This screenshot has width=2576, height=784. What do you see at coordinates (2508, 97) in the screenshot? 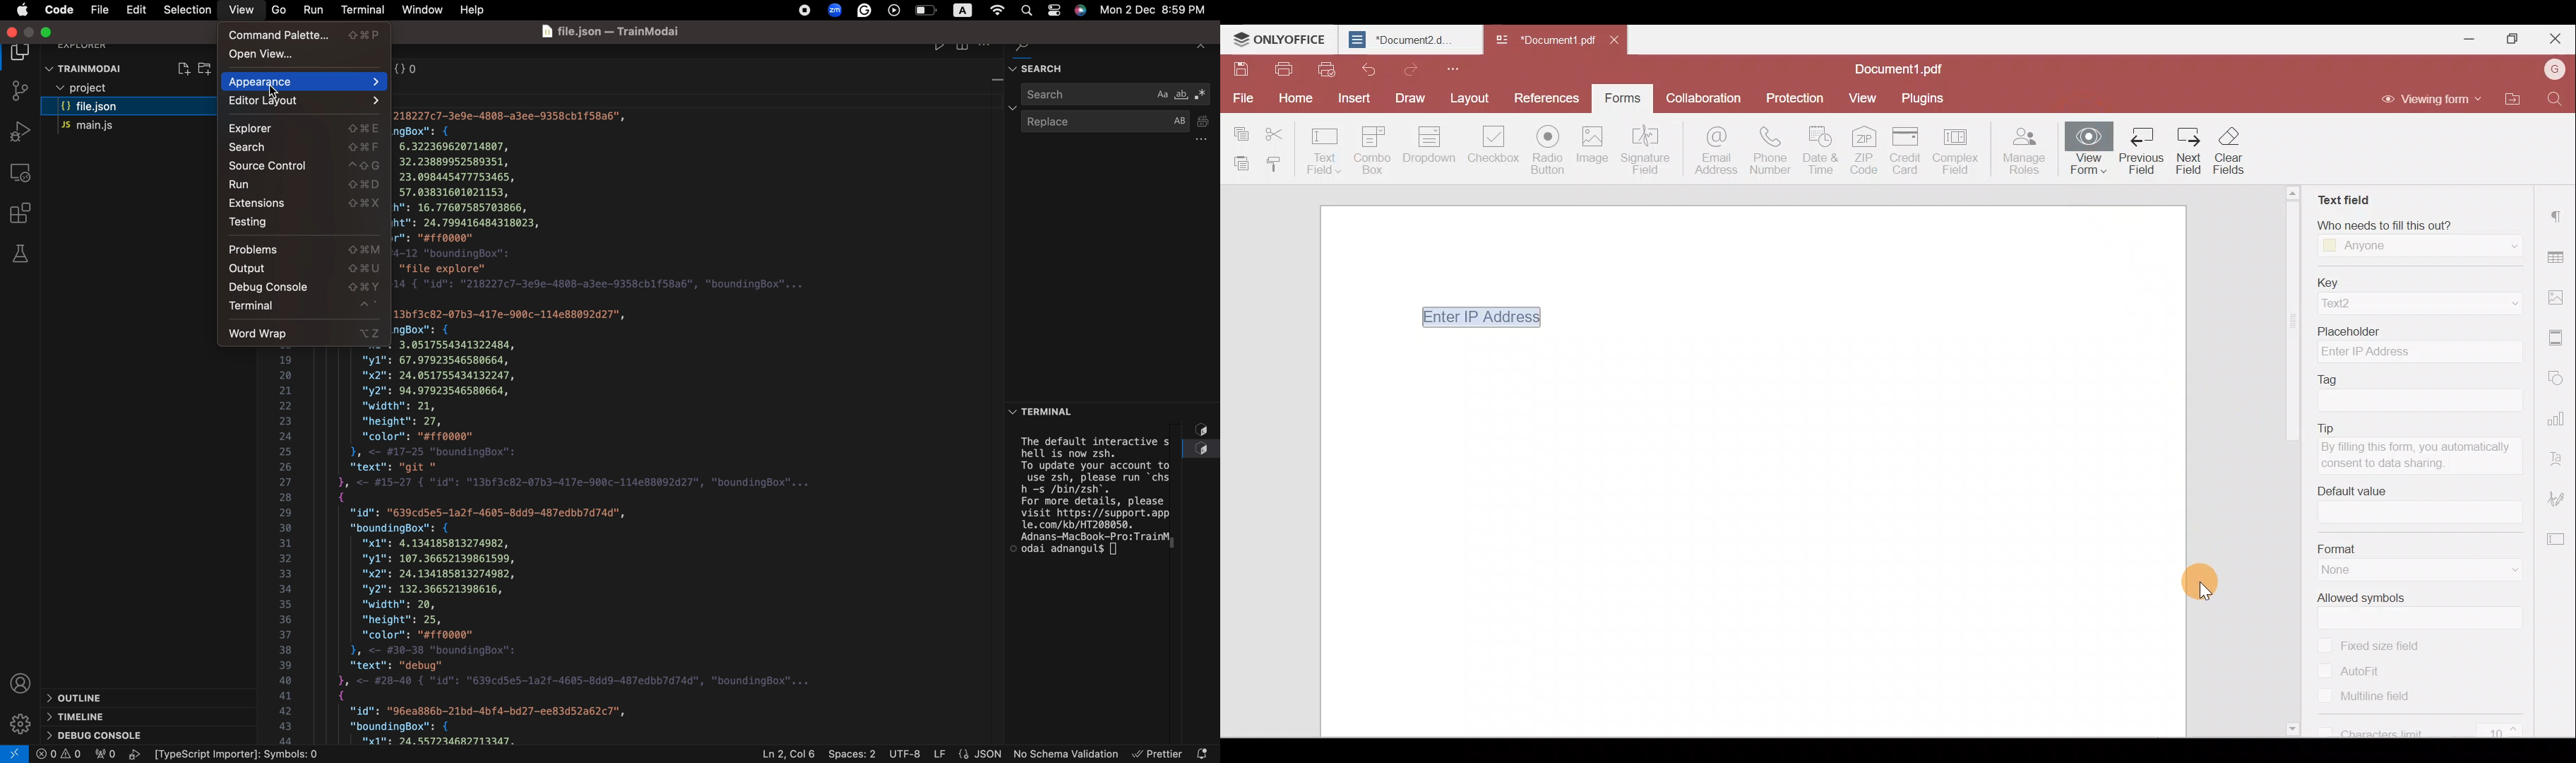
I see `Open file location` at bounding box center [2508, 97].